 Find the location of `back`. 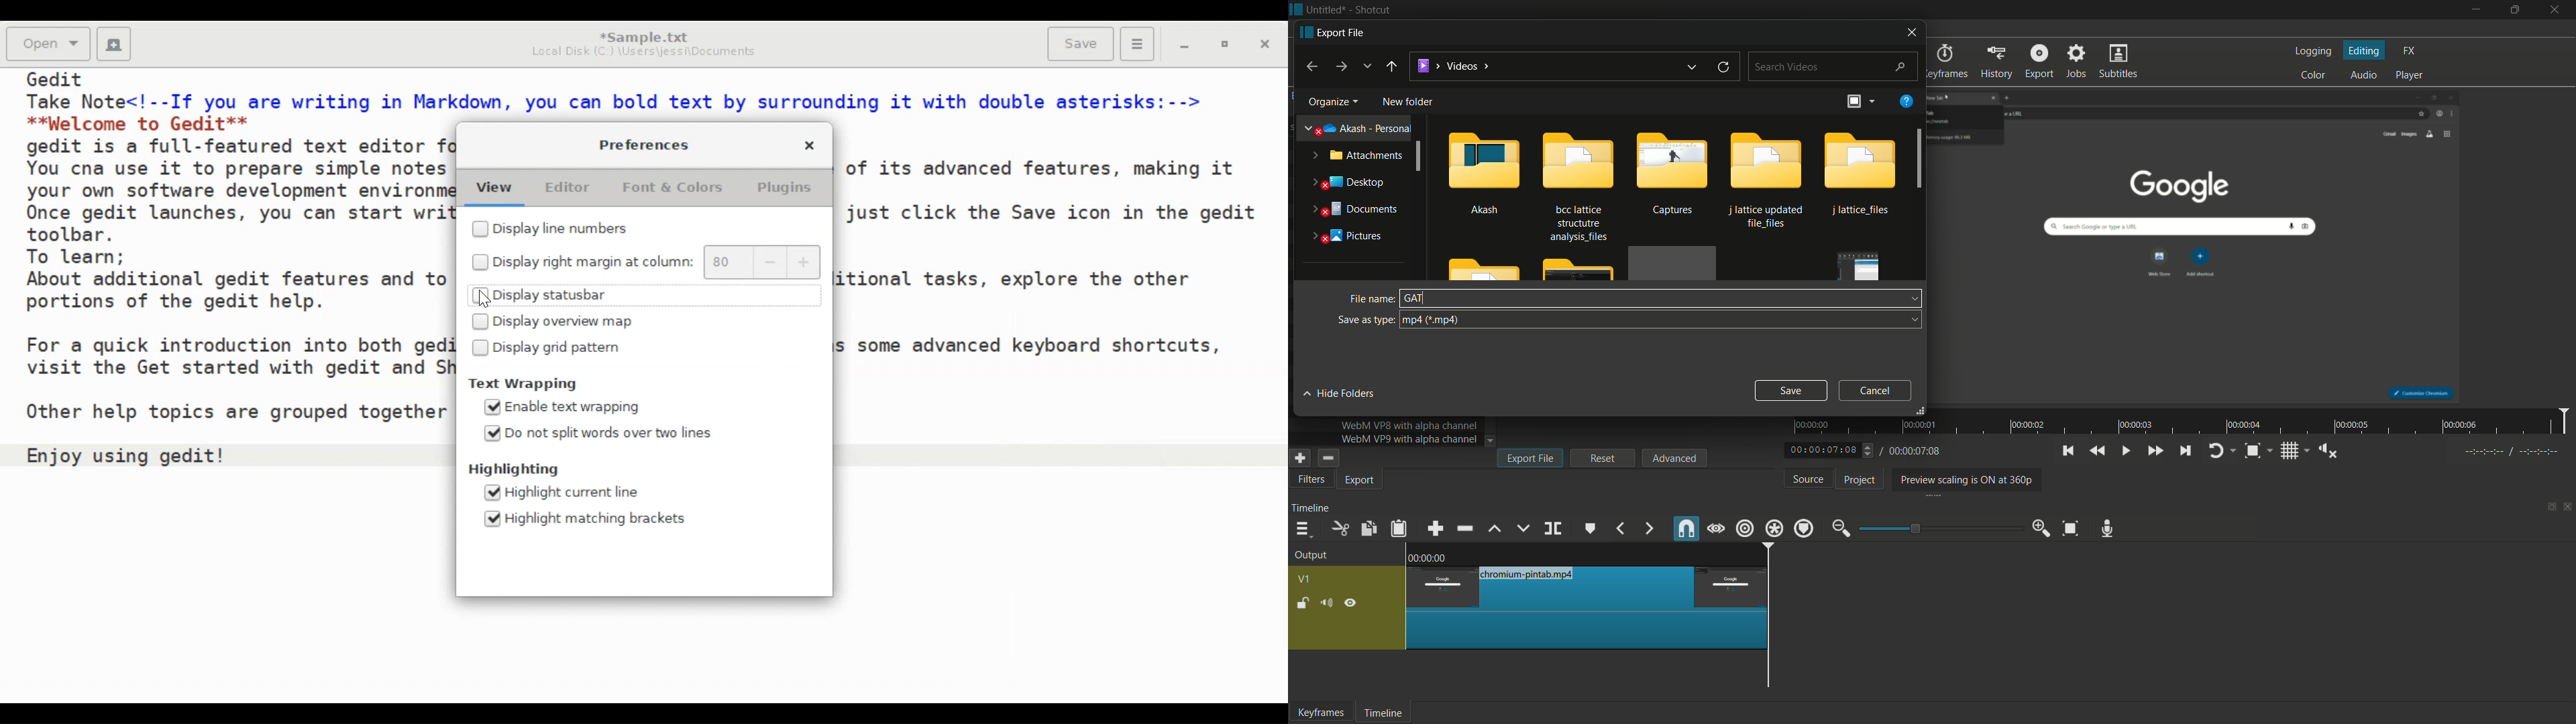

back is located at coordinates (1309, 67).